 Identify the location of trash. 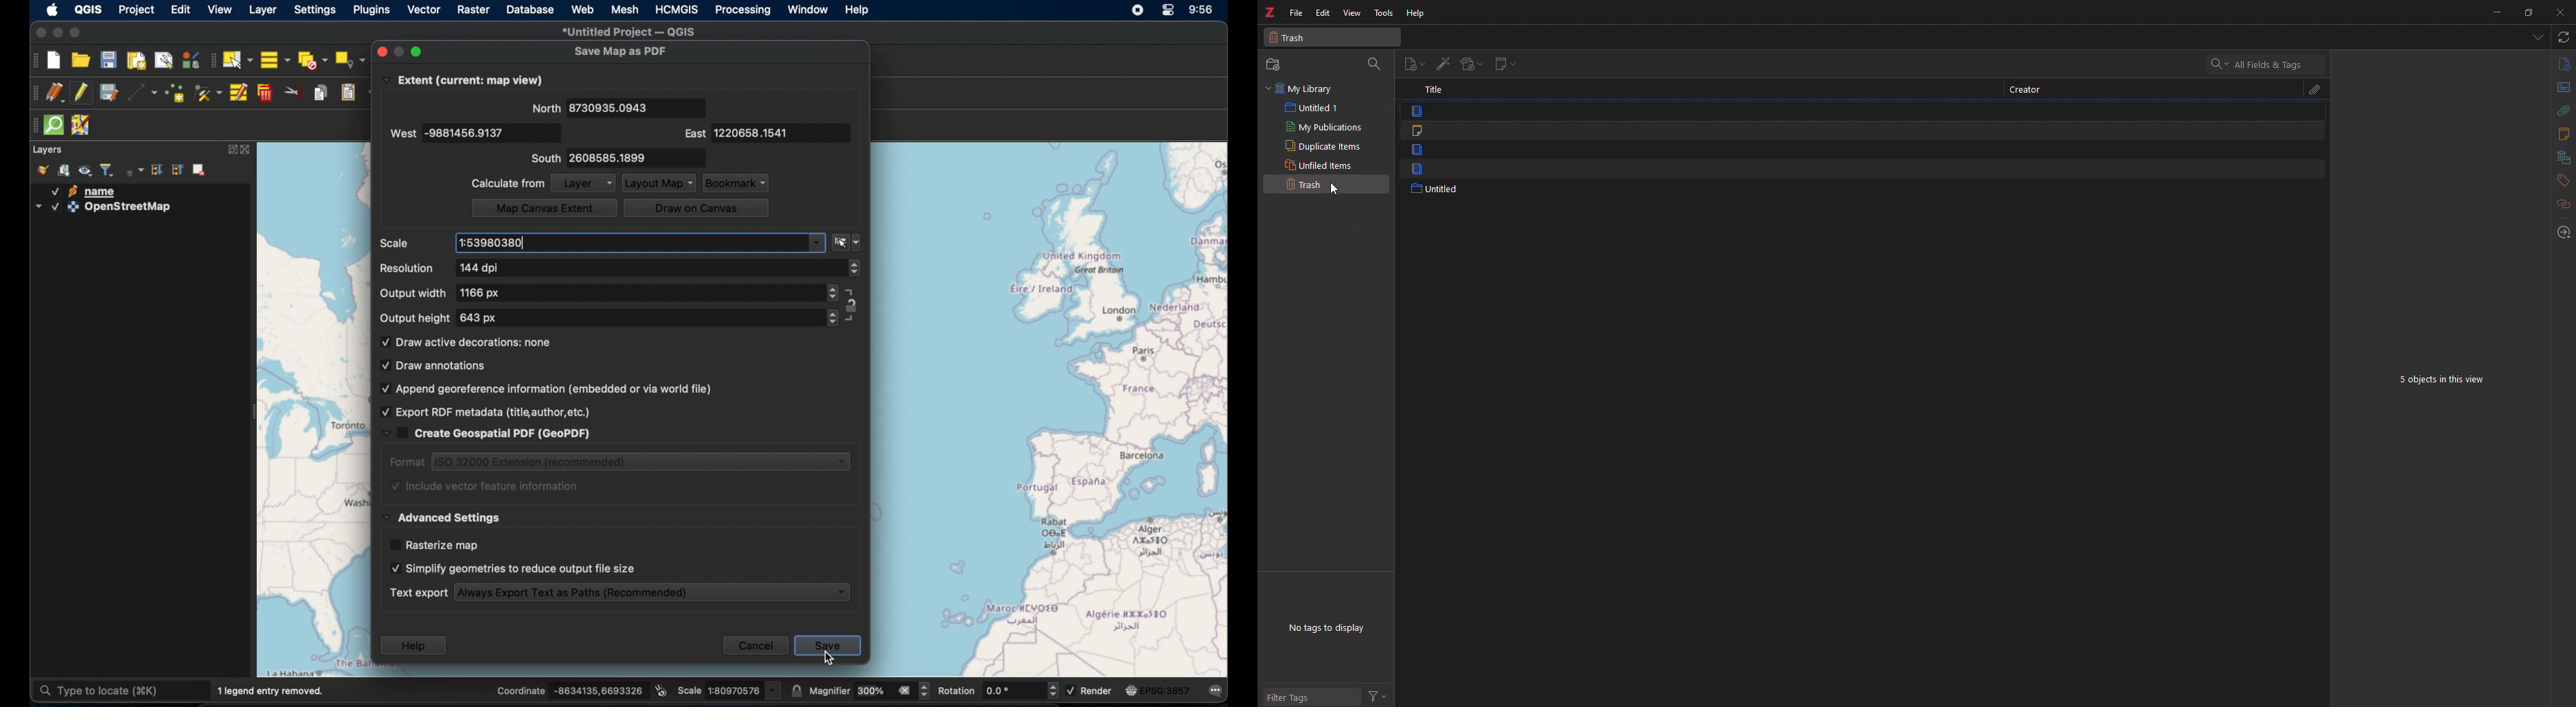
(1292, 39).